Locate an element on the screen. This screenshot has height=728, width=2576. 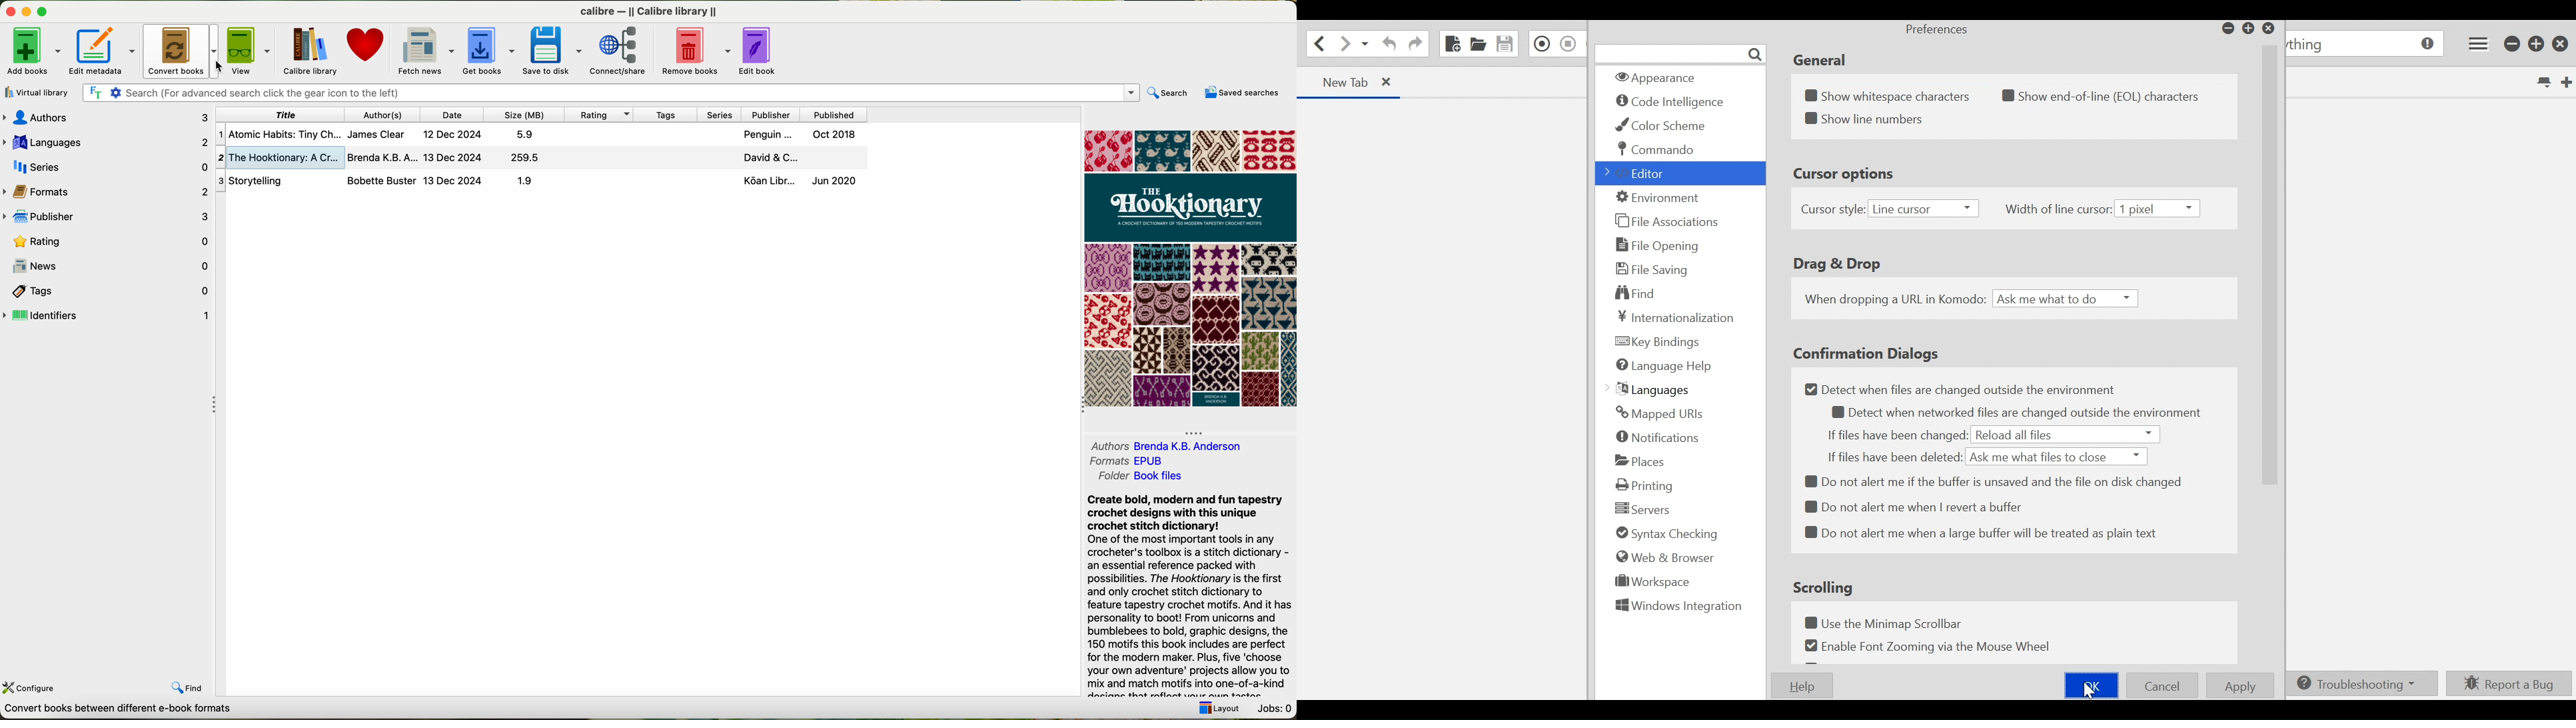
connect share is located at coordinates (623, 51).